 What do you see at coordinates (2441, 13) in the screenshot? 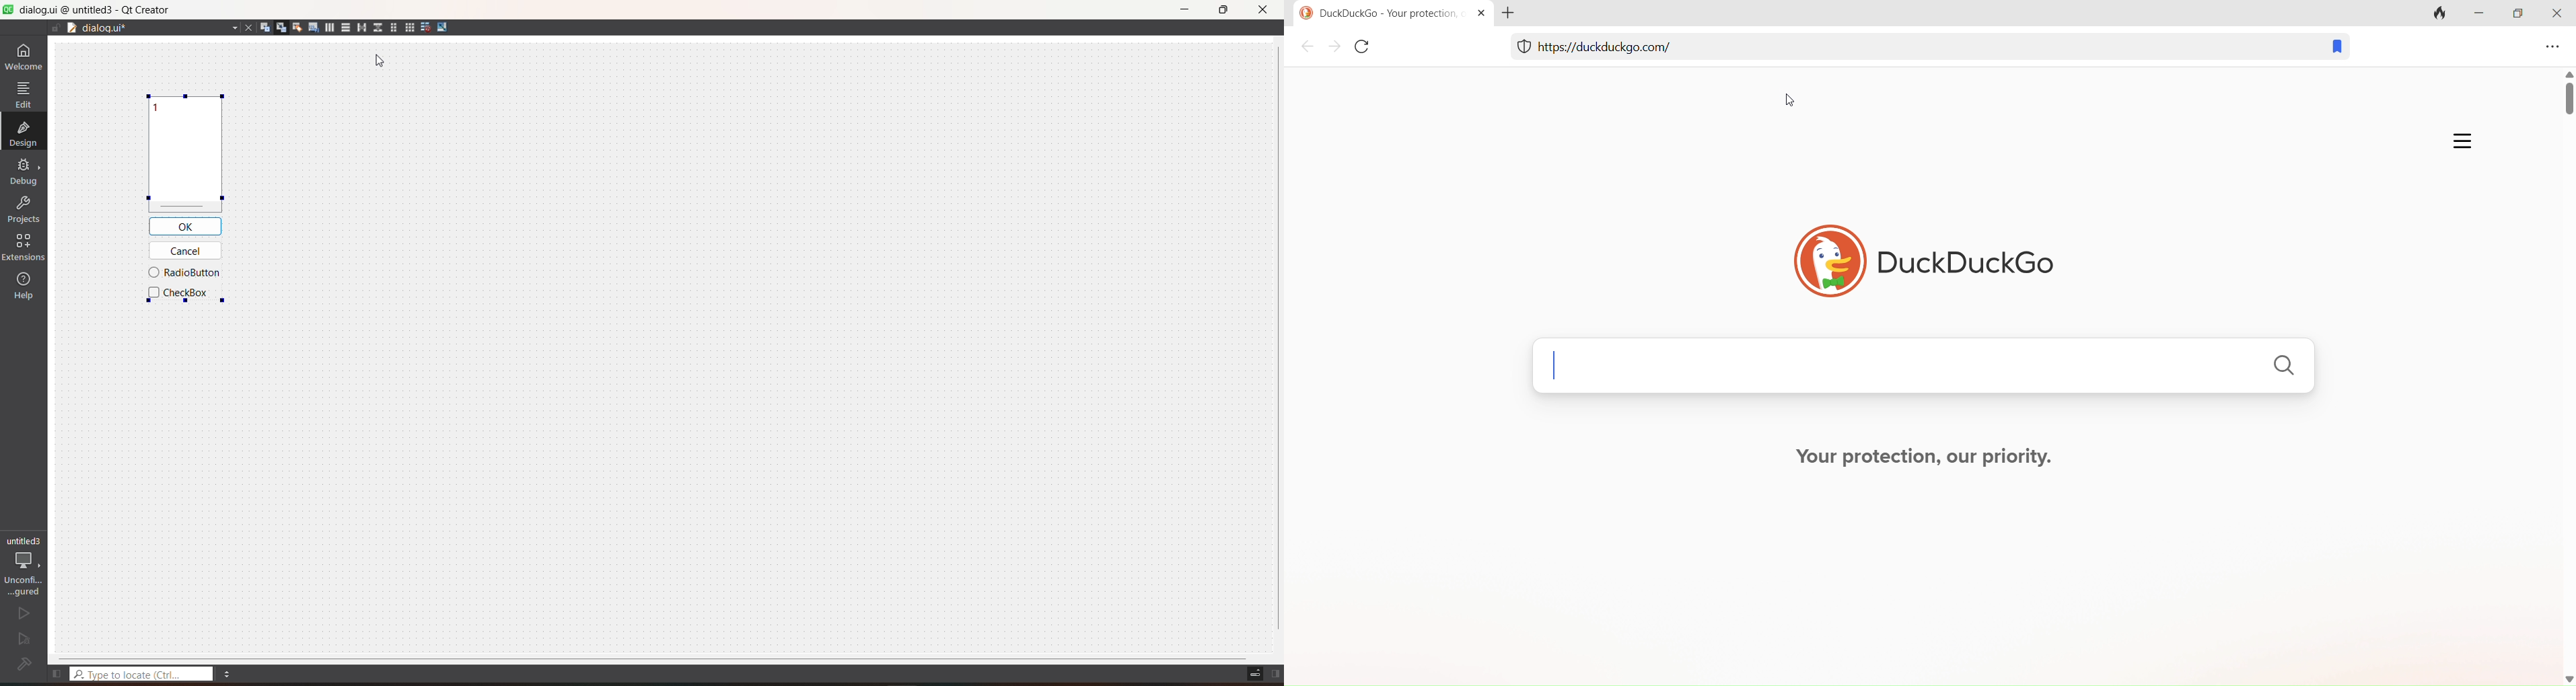
I see `clear tab and clear data` at bounding box center [2441, 13].